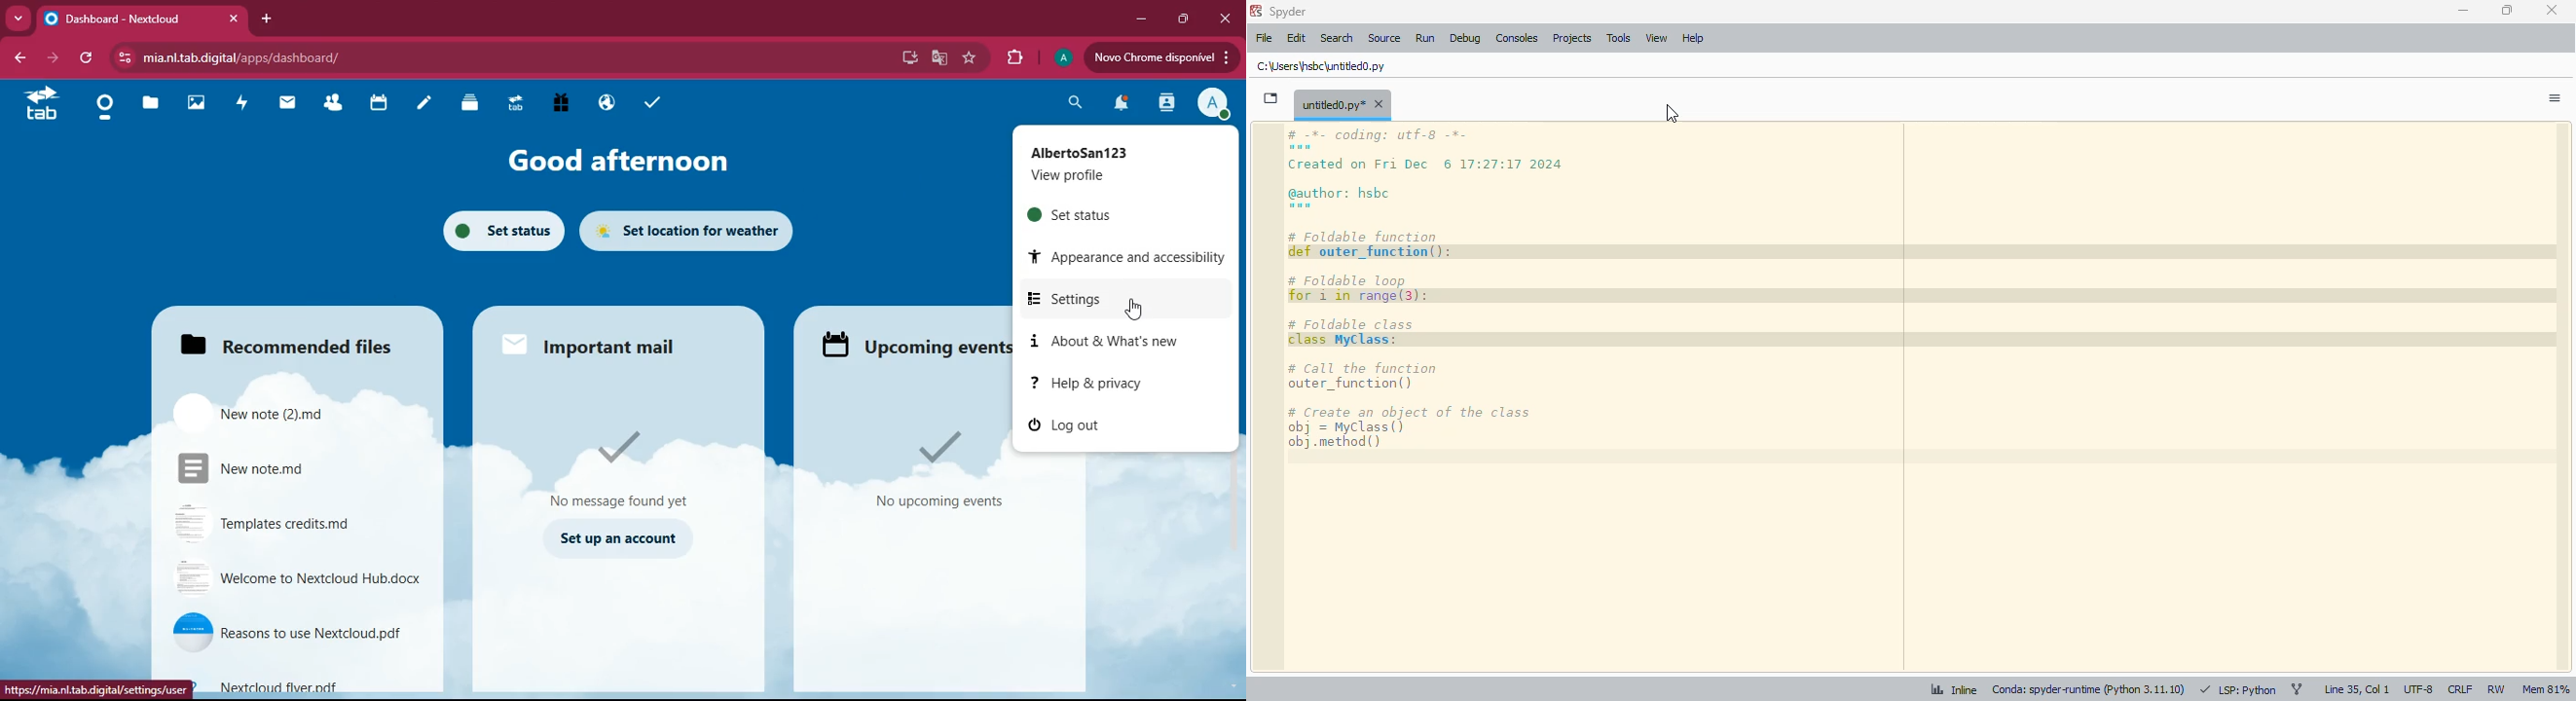  What do you see at coordinates (1070, 104) in the screenshot?
I see `search` at bounding box center [1070, 104].